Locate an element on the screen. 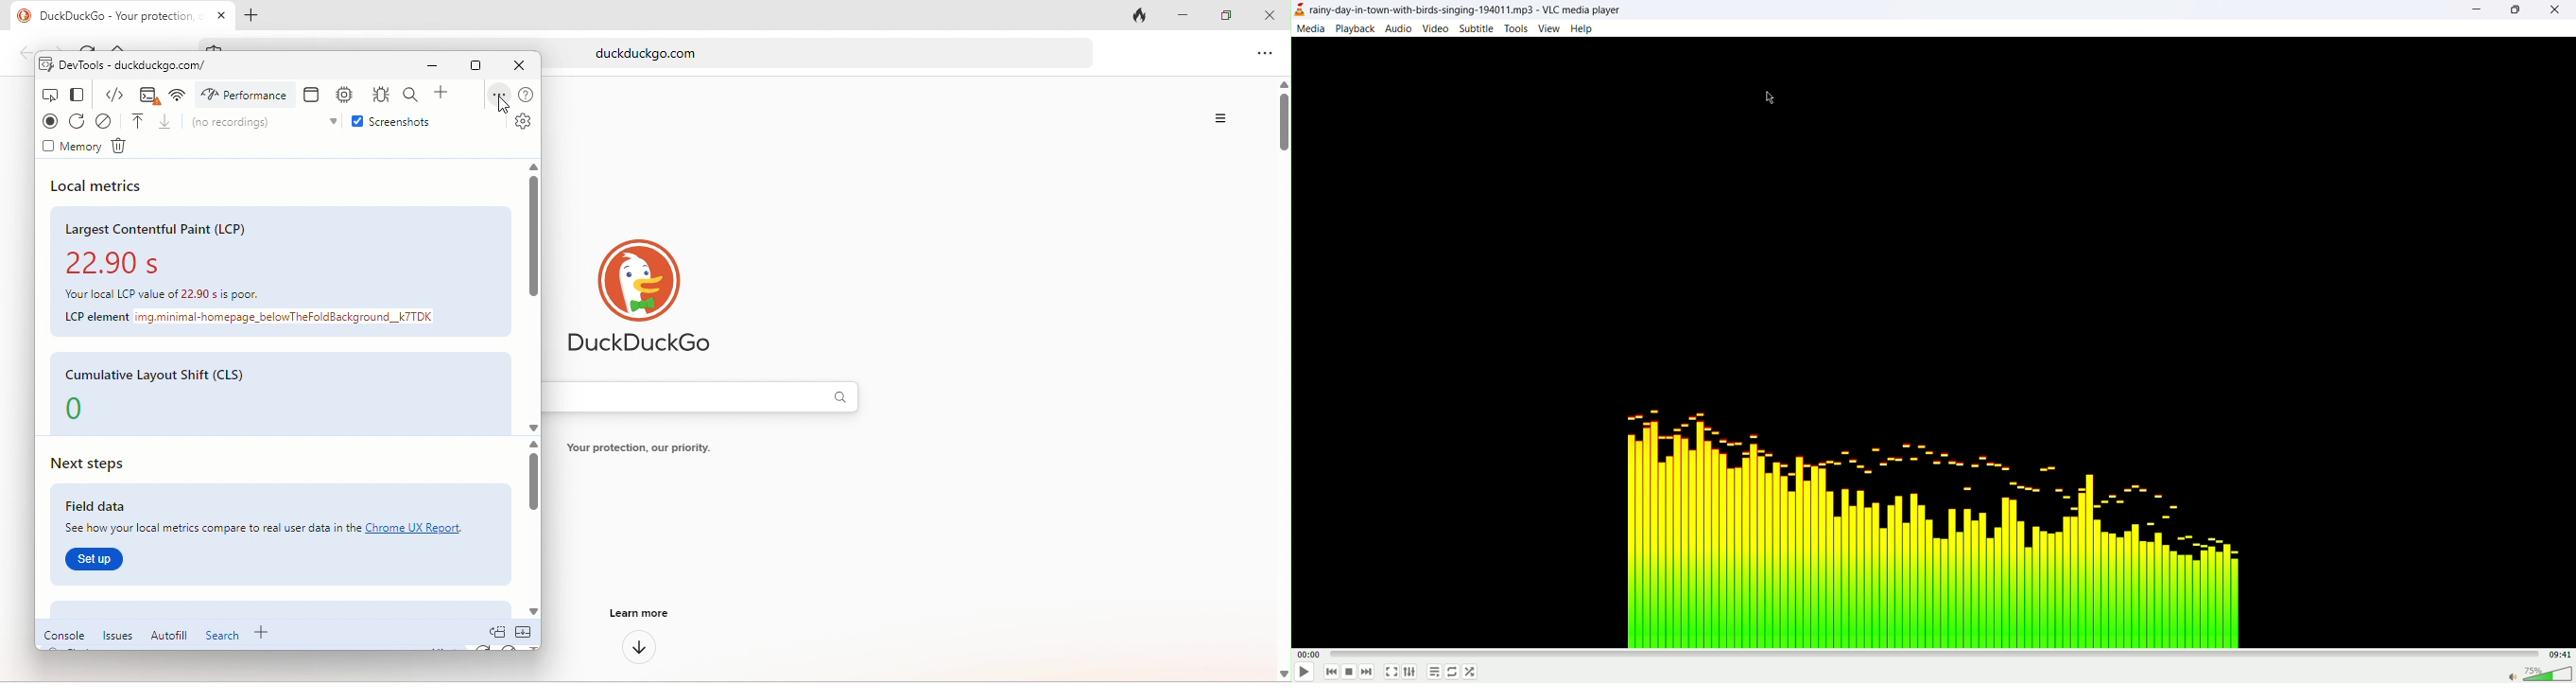  help is located at coordinates (526, 95).